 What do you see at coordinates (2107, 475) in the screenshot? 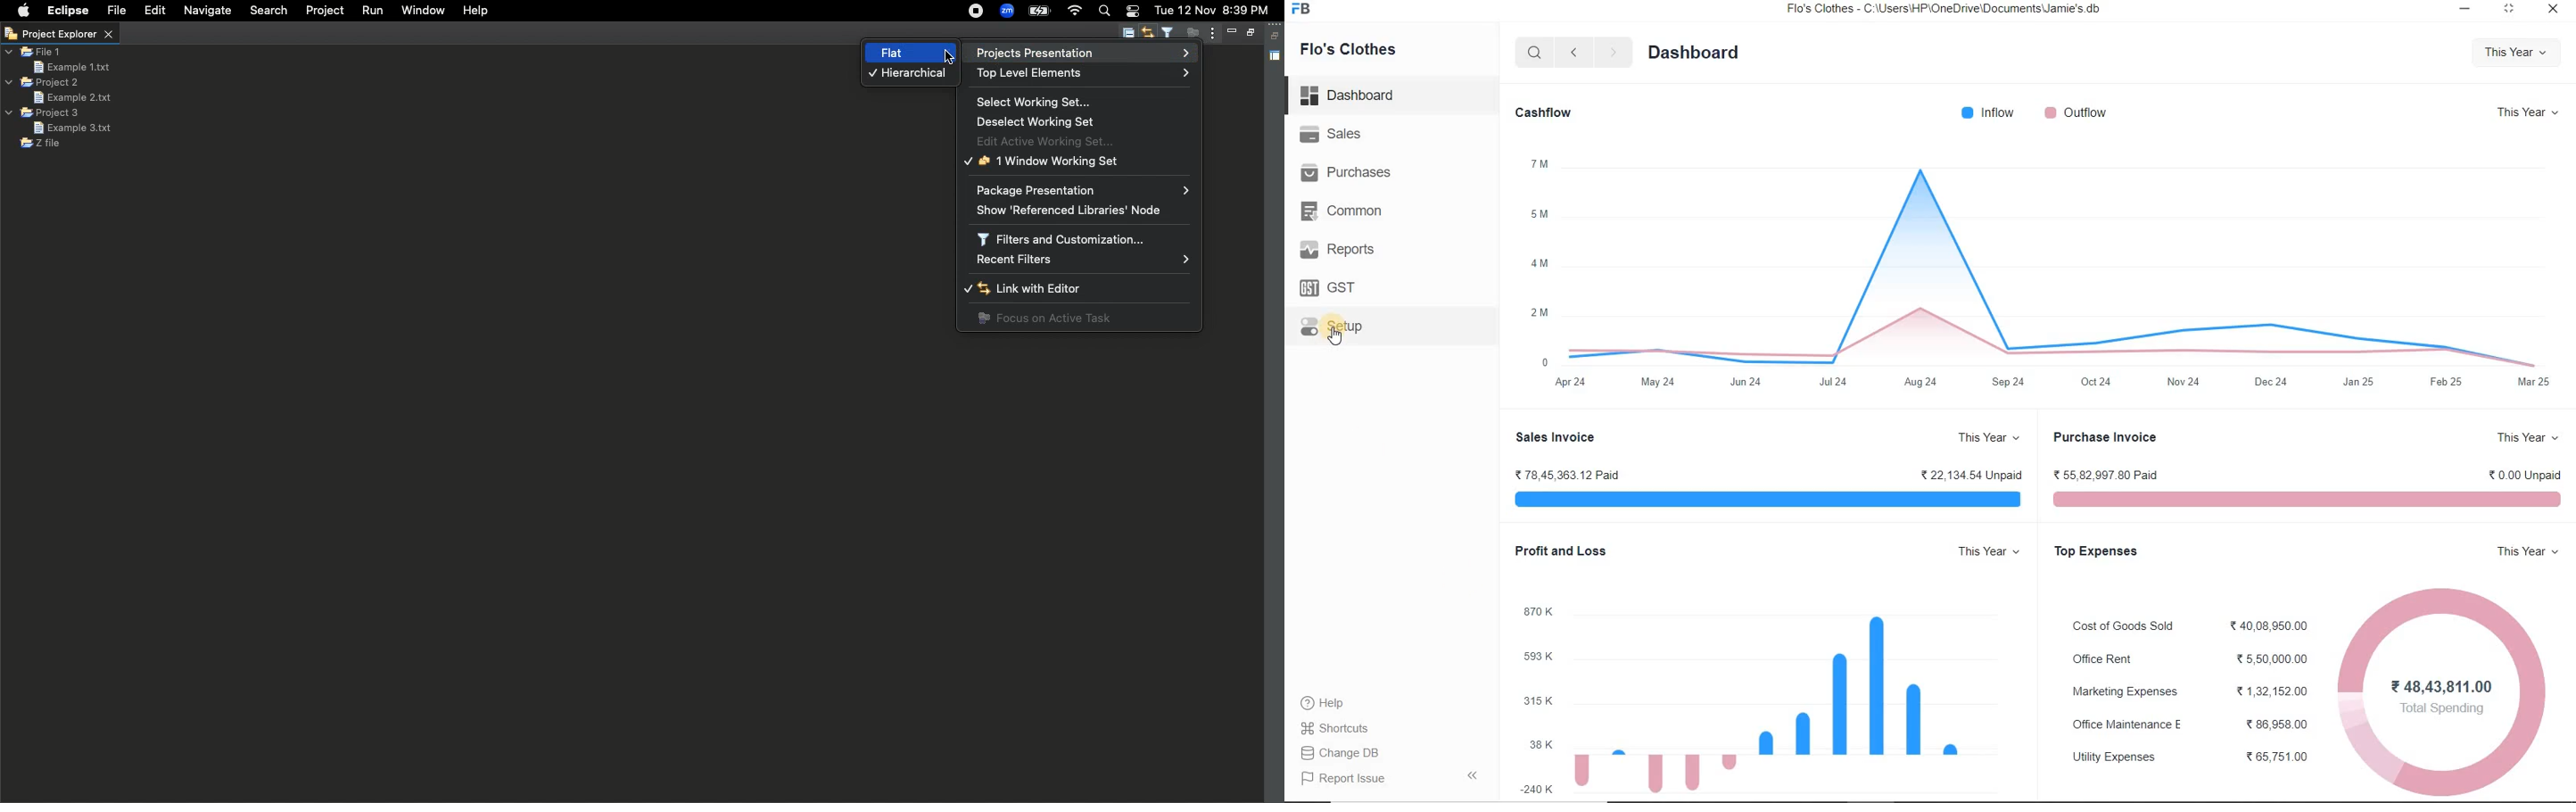
I see `56,82,997.80 Paid` at bounding box center [2107, 475].